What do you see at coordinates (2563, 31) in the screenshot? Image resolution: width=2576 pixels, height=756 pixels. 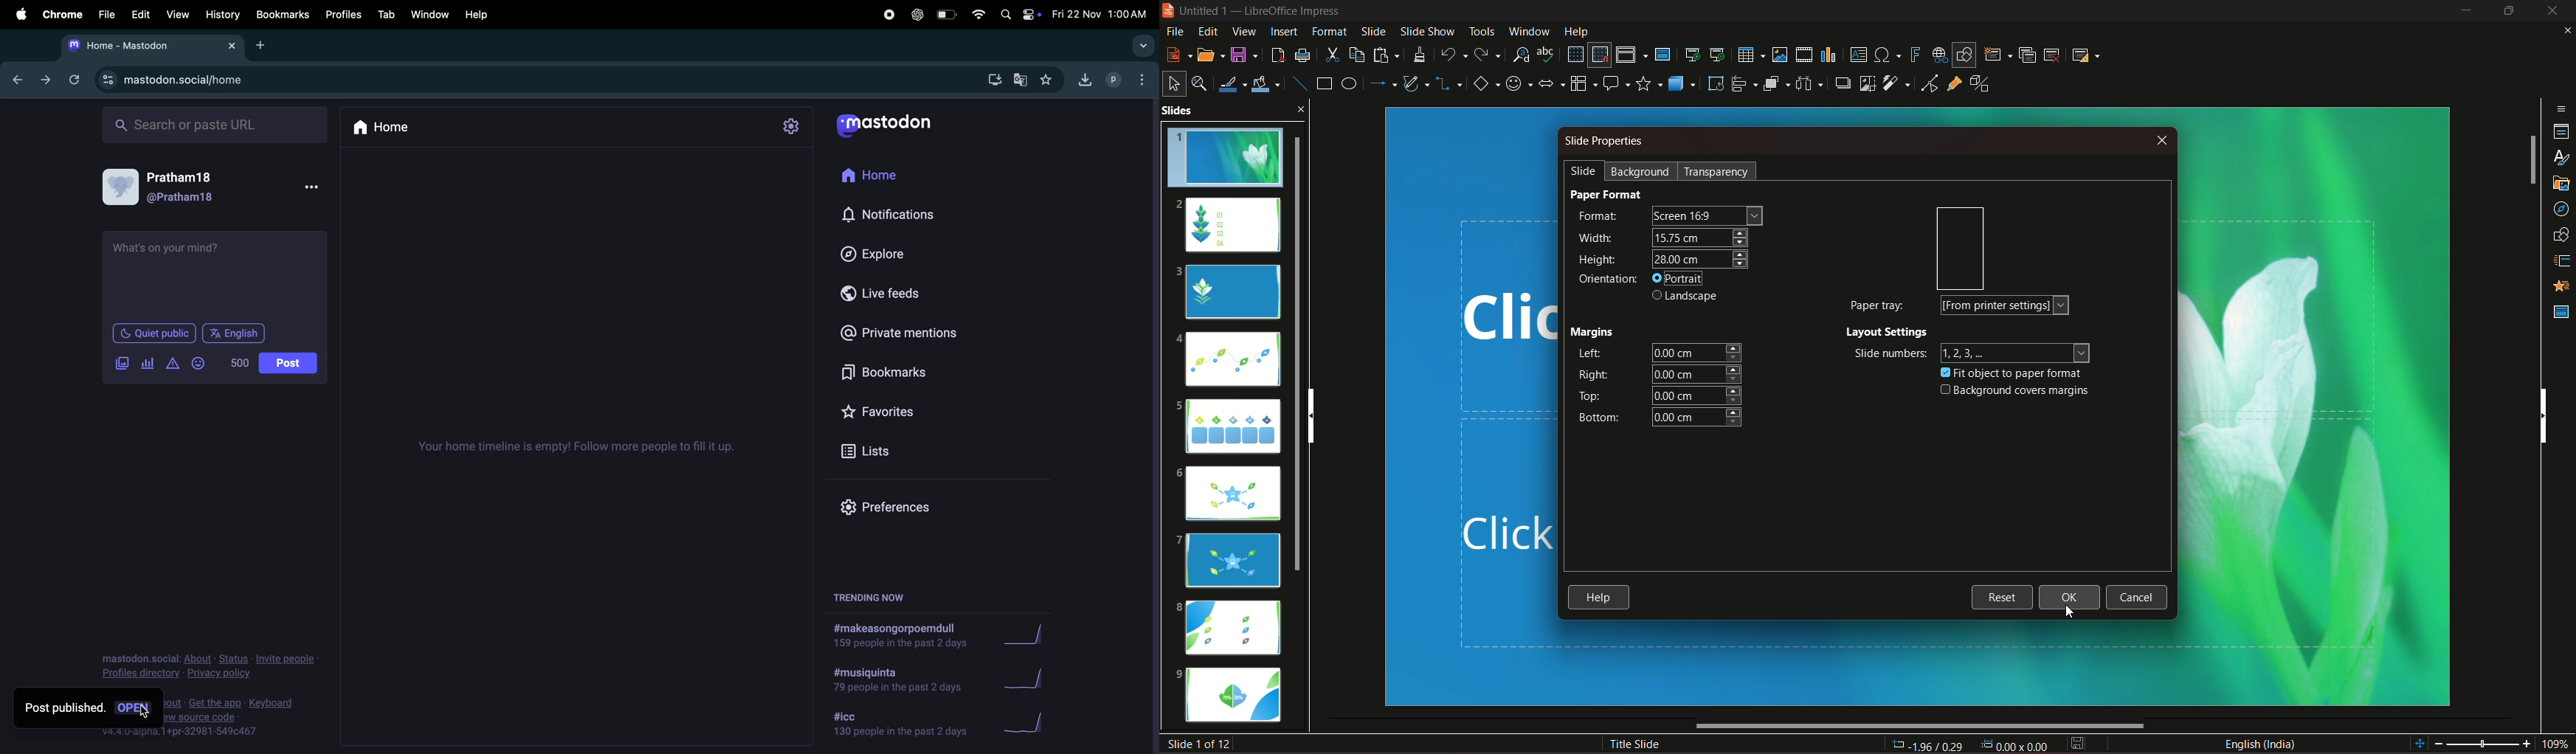 I see `close` at bounding box center [2563, 31].